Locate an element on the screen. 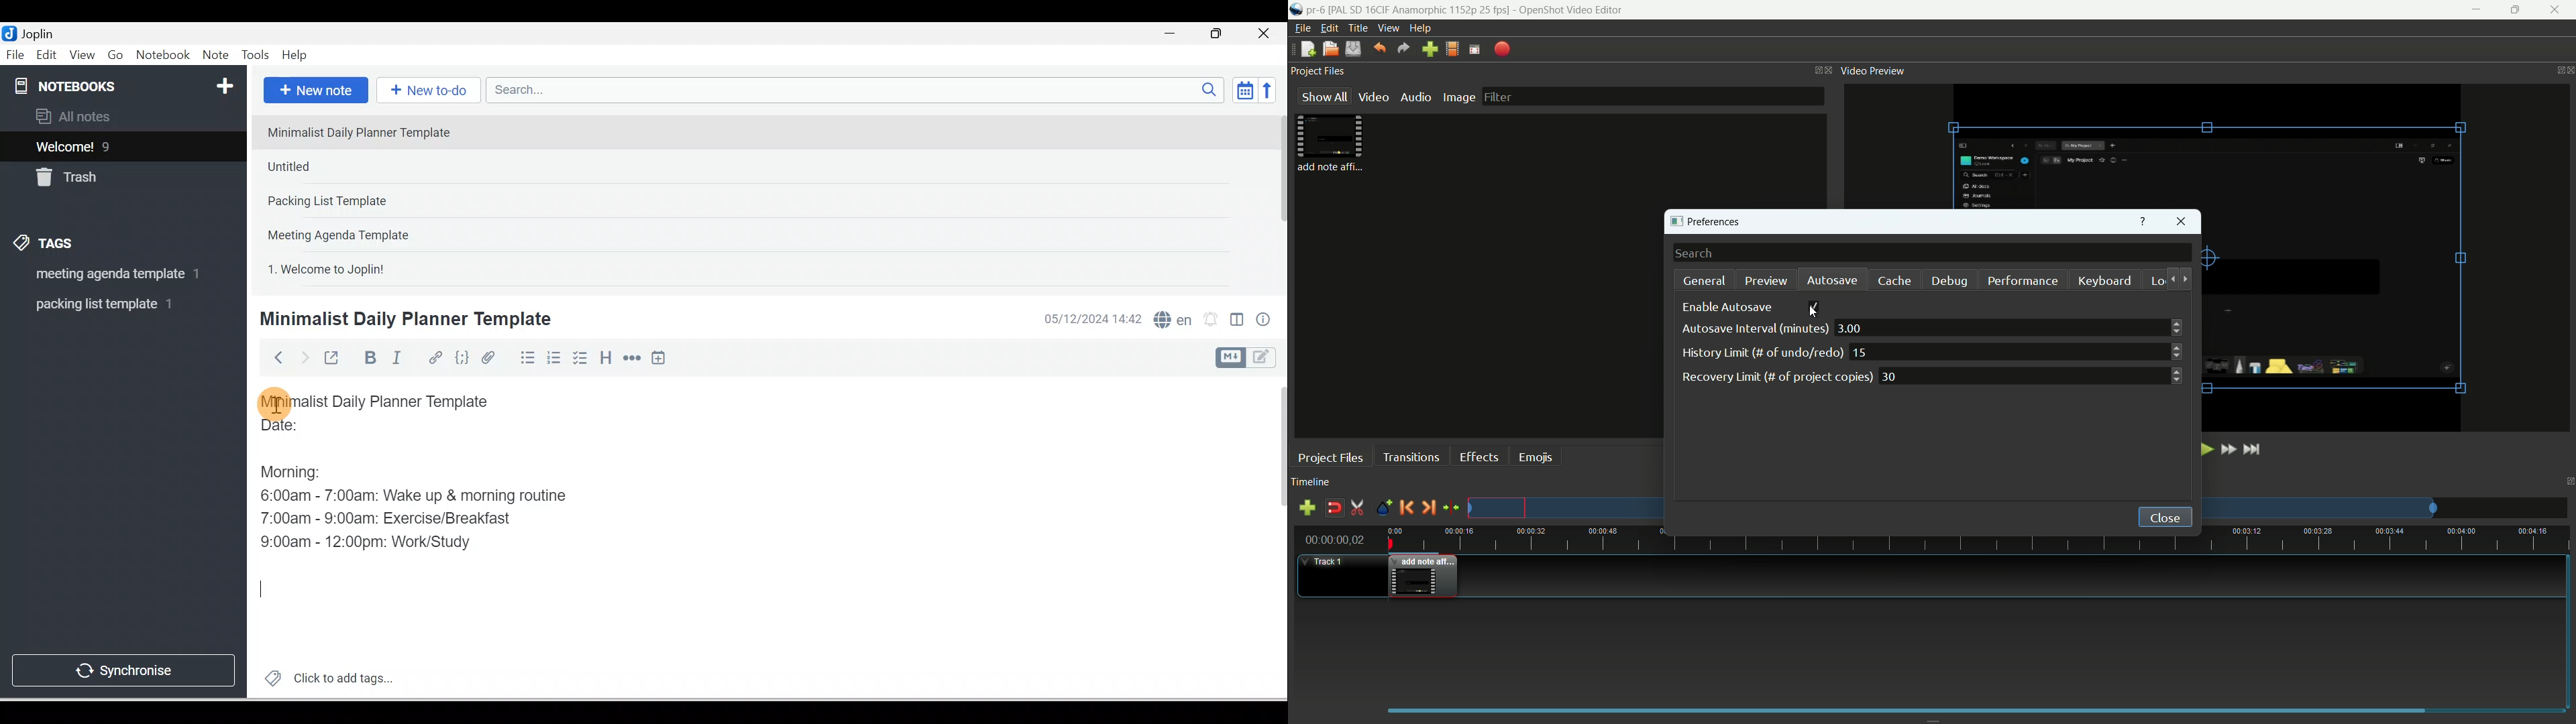  Note properties is located at coordinates (1265, 321).